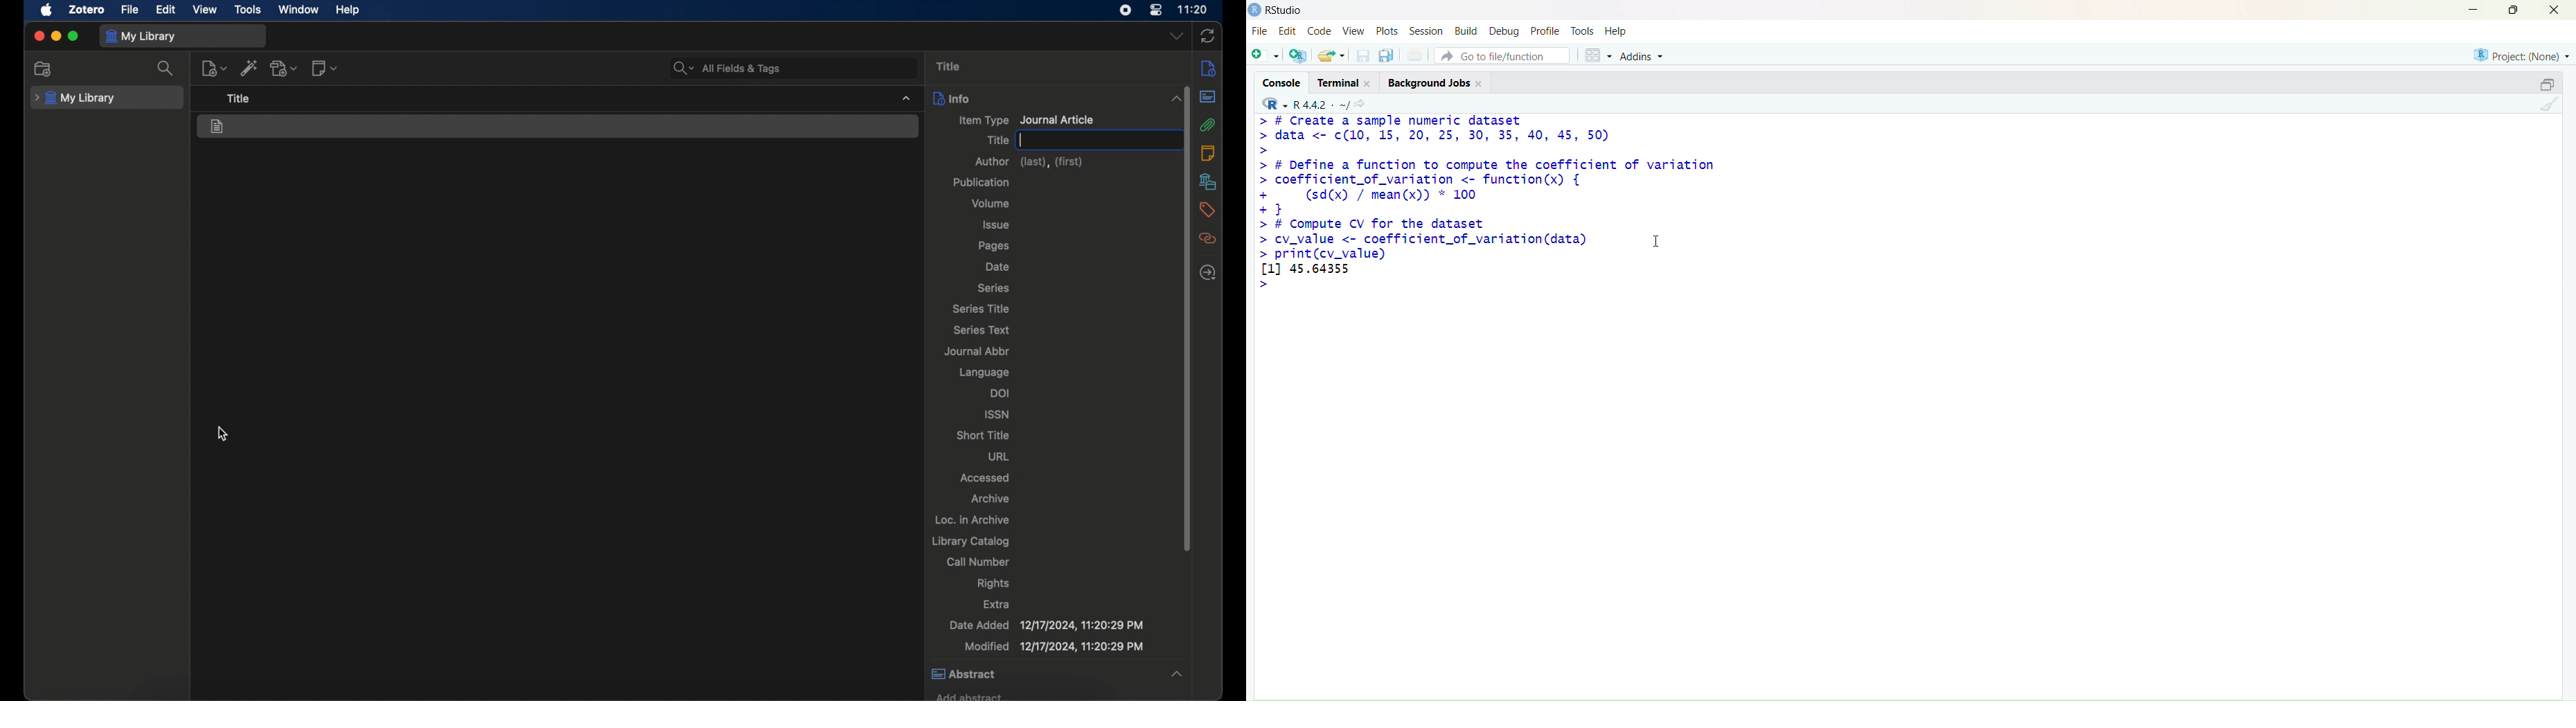  Describe the element at coordinates (970, 541) in the screenshot. I see `library catalog` at that location.